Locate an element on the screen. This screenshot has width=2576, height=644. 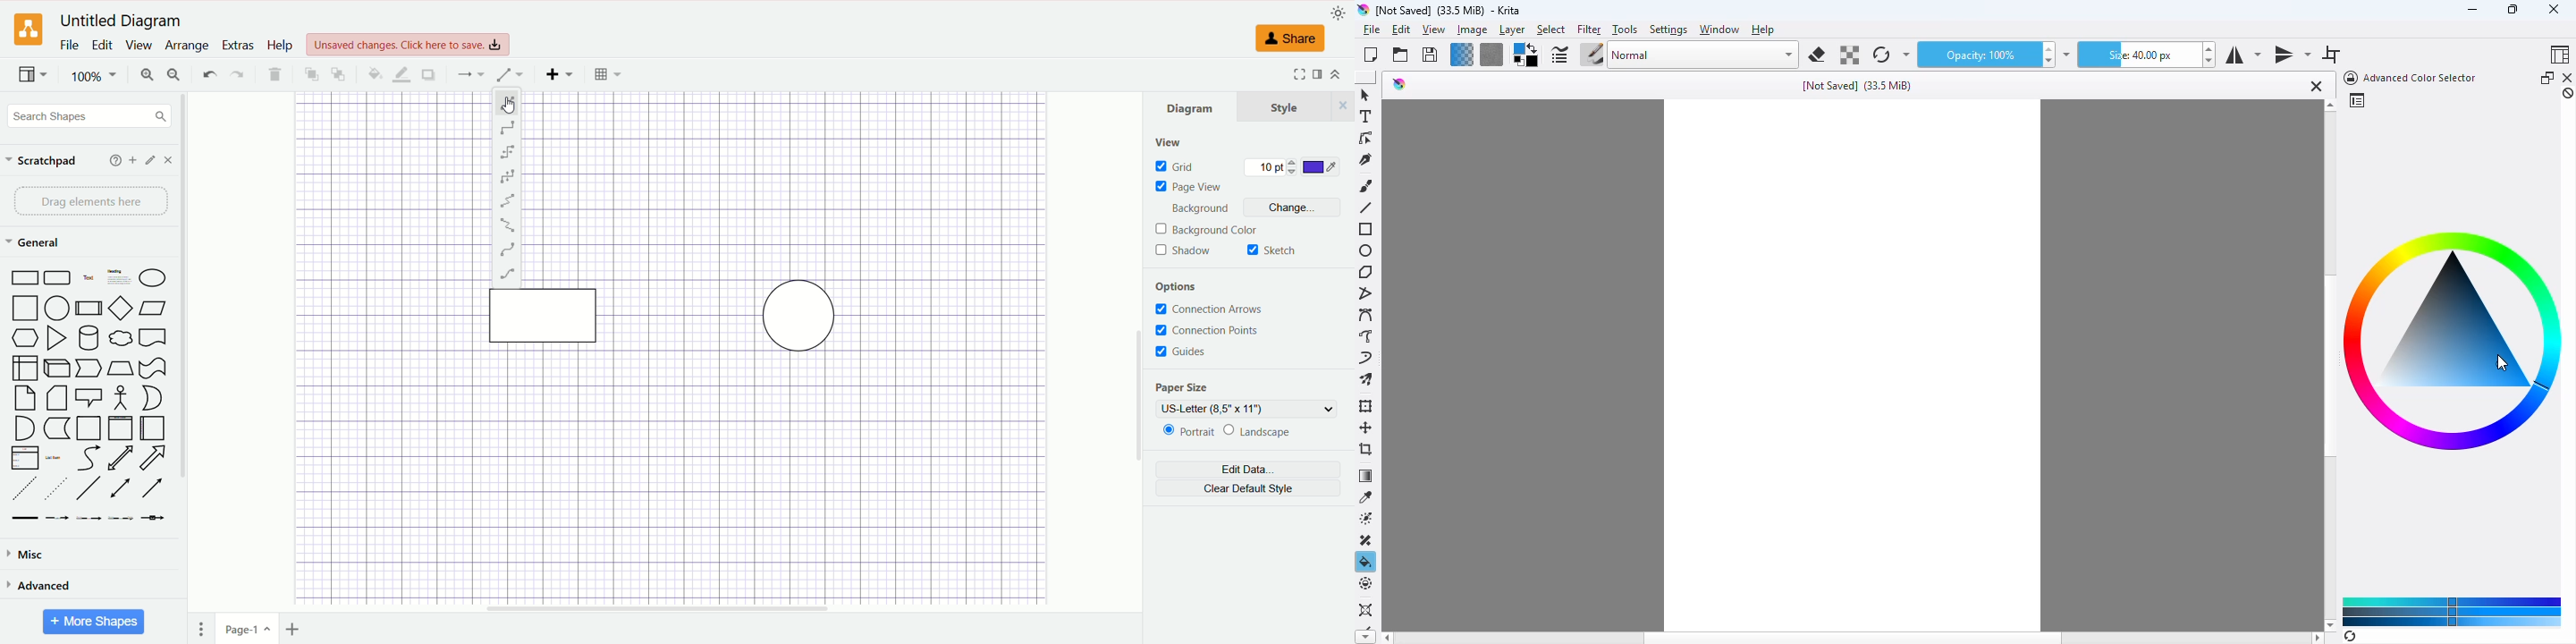
choose workspace is located at coordinates (2561, 54).